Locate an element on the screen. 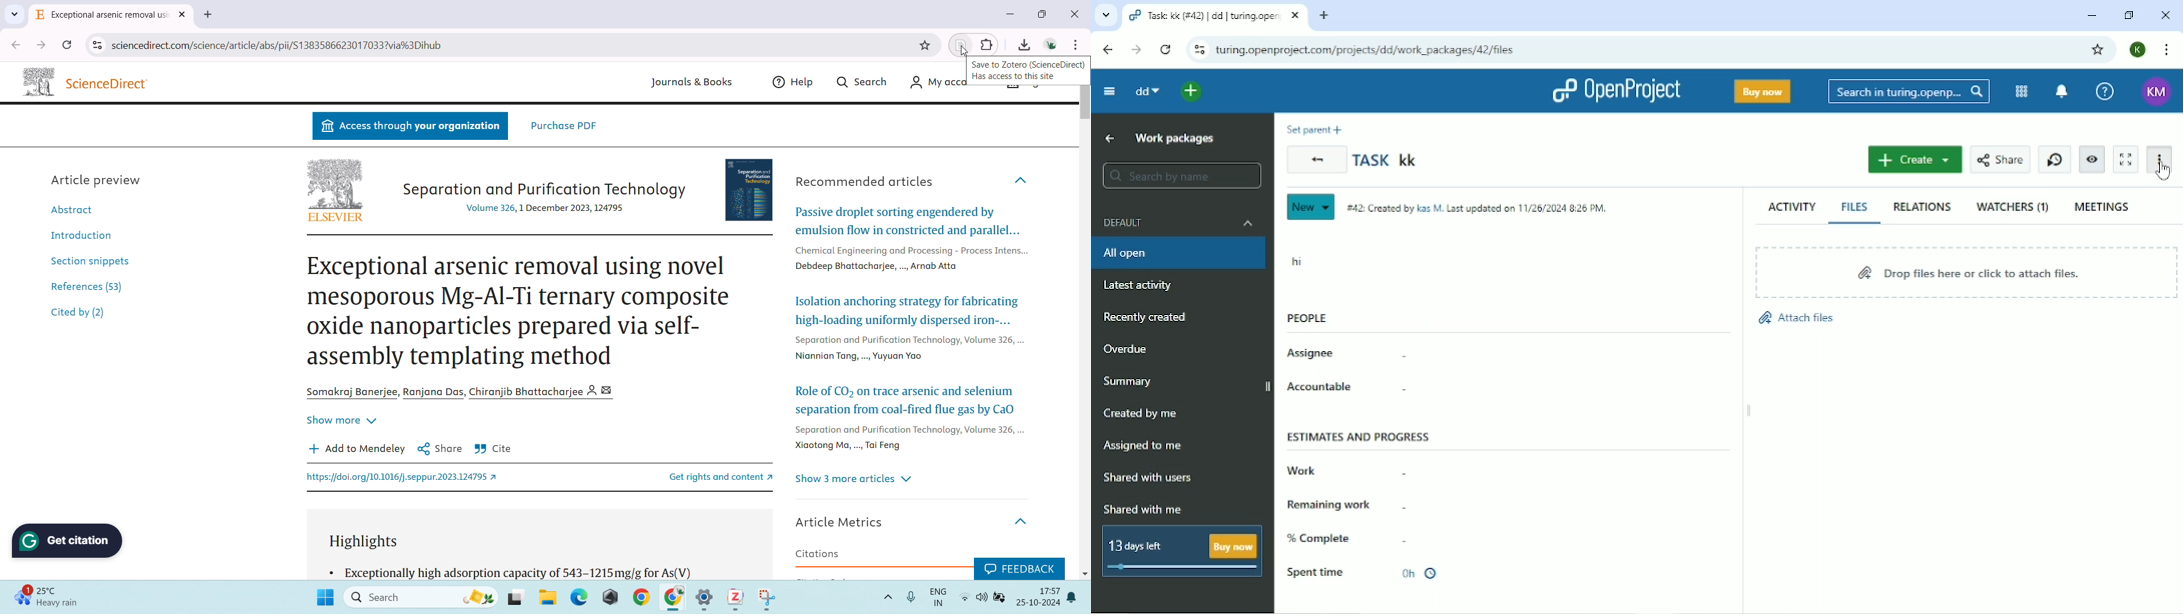 The height and width of the screenshot is (616, 2184). Exceptional arsenic removal  is located at coordinates (102, 16).